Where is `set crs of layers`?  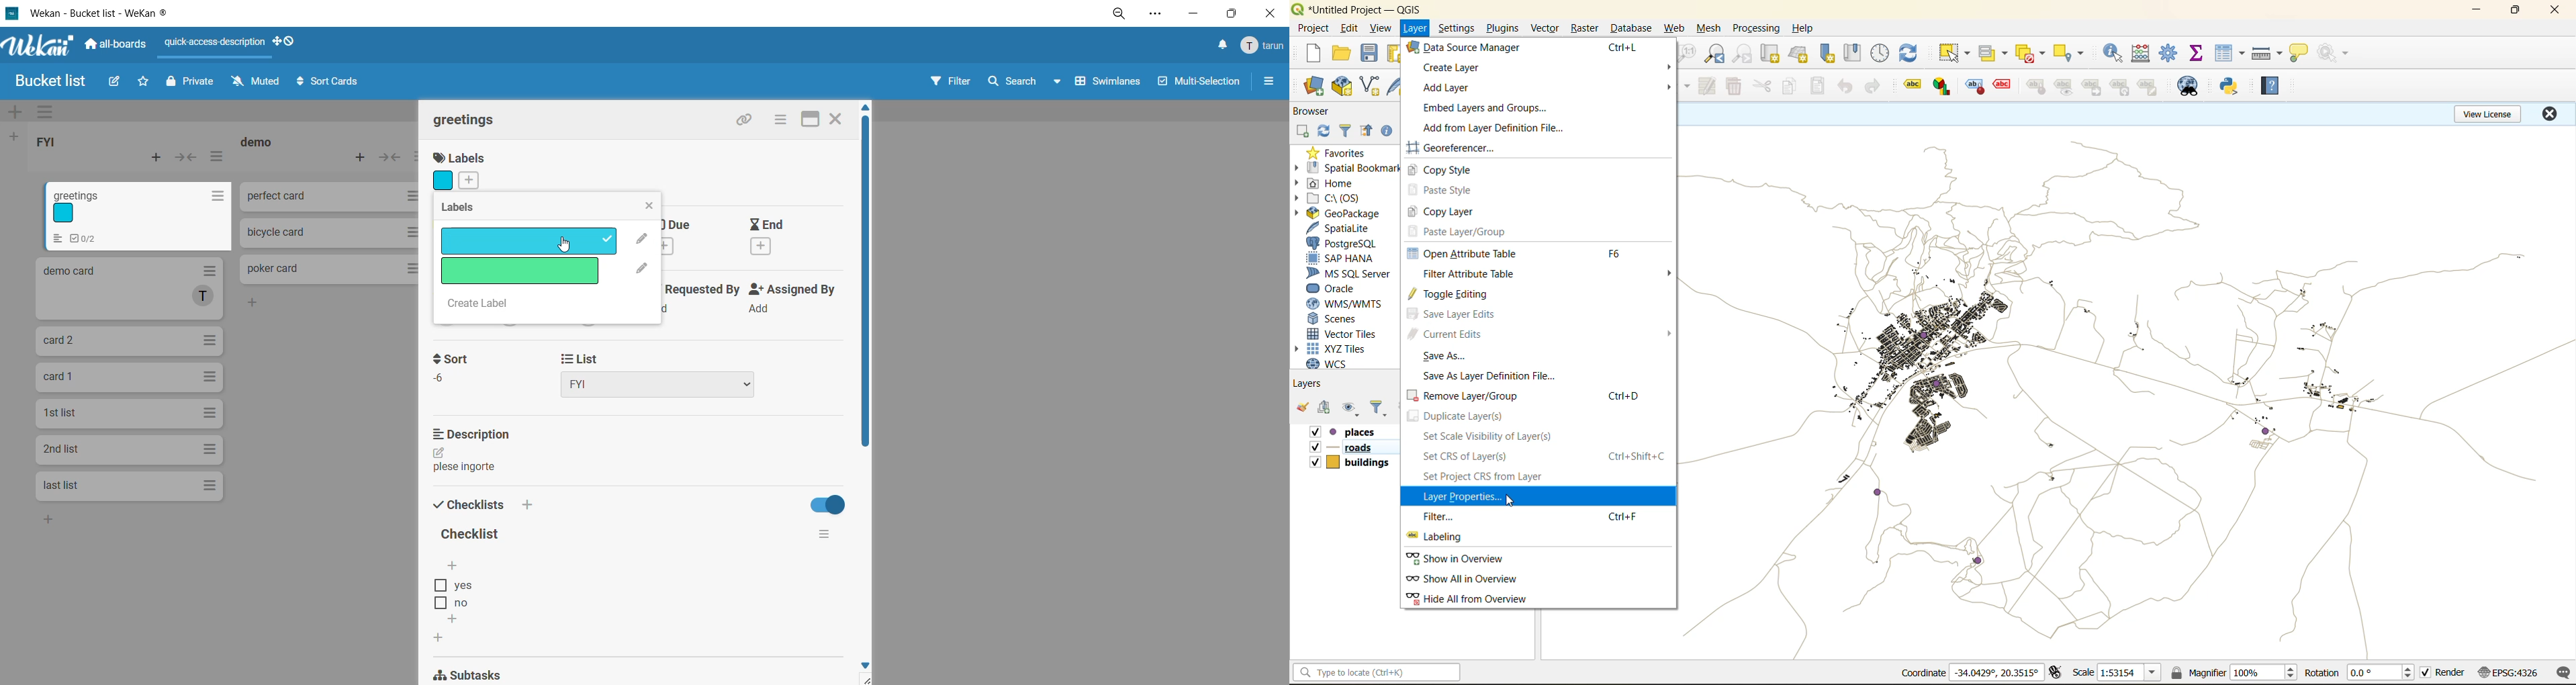
set crs of layers is located at coordinates (1541, 458).